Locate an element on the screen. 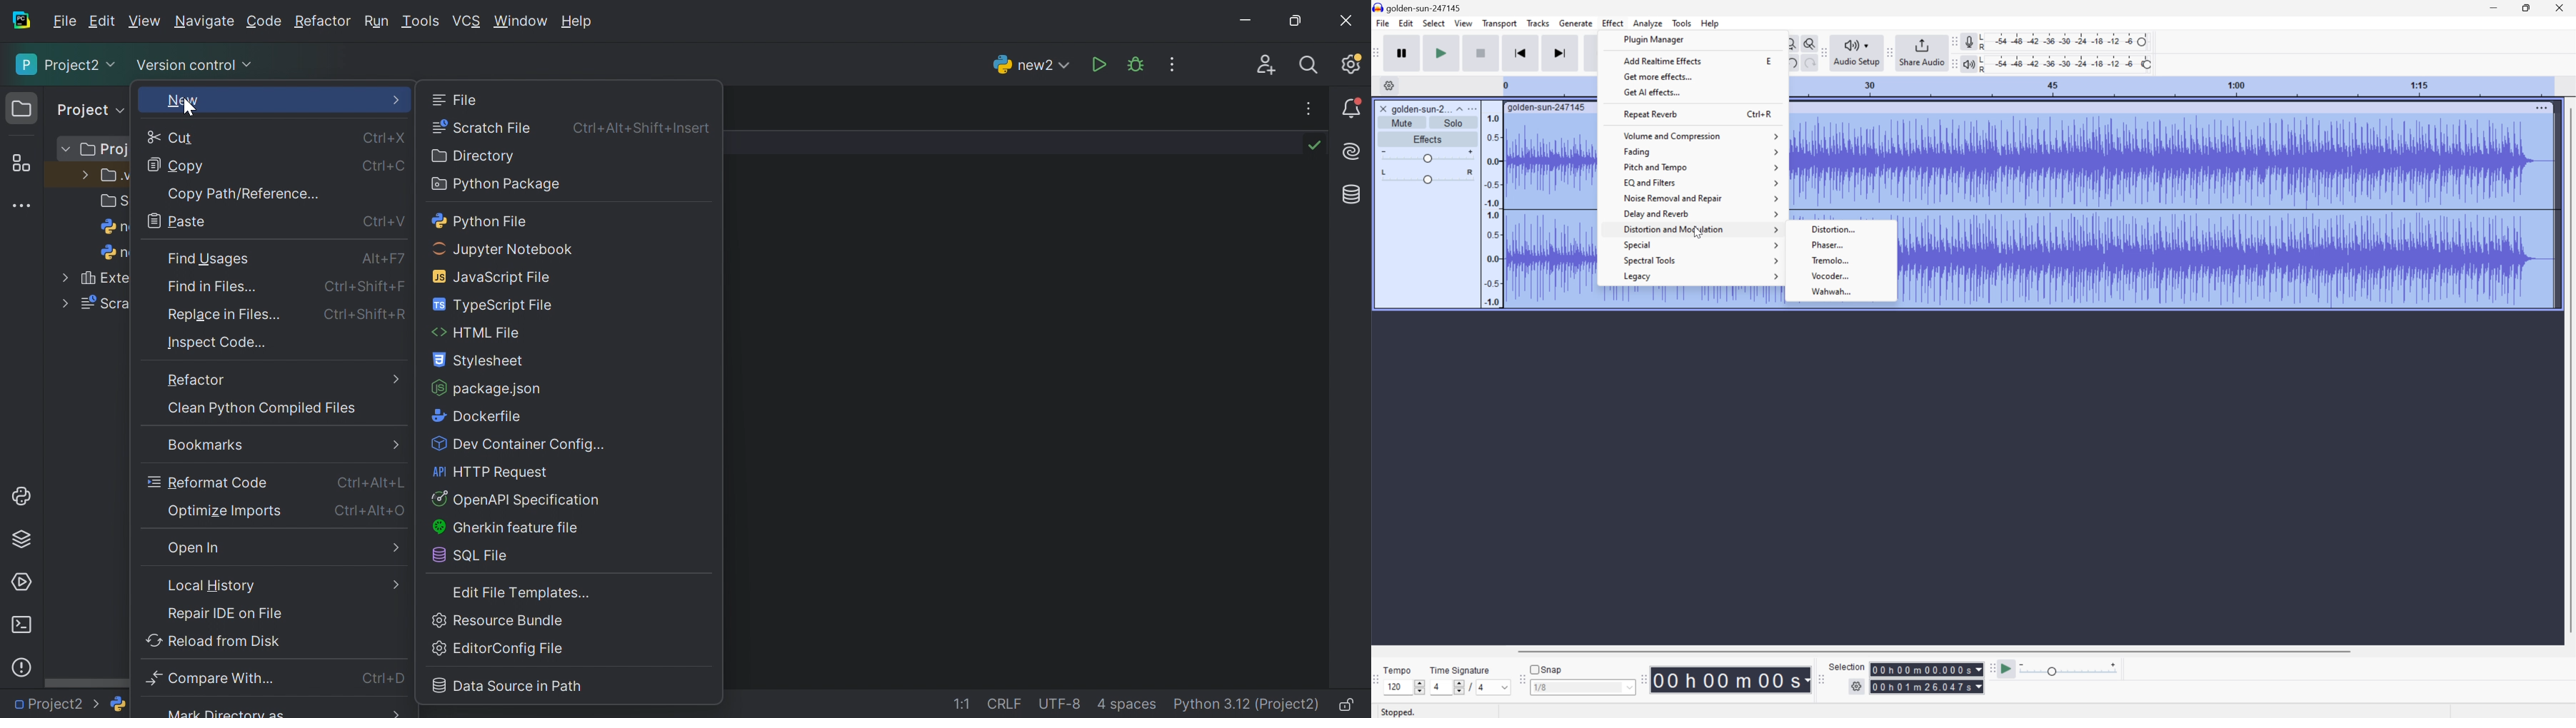 The width and height of the screenshot is (2576, 728). Tempo is located at coordinates (1398, 669).